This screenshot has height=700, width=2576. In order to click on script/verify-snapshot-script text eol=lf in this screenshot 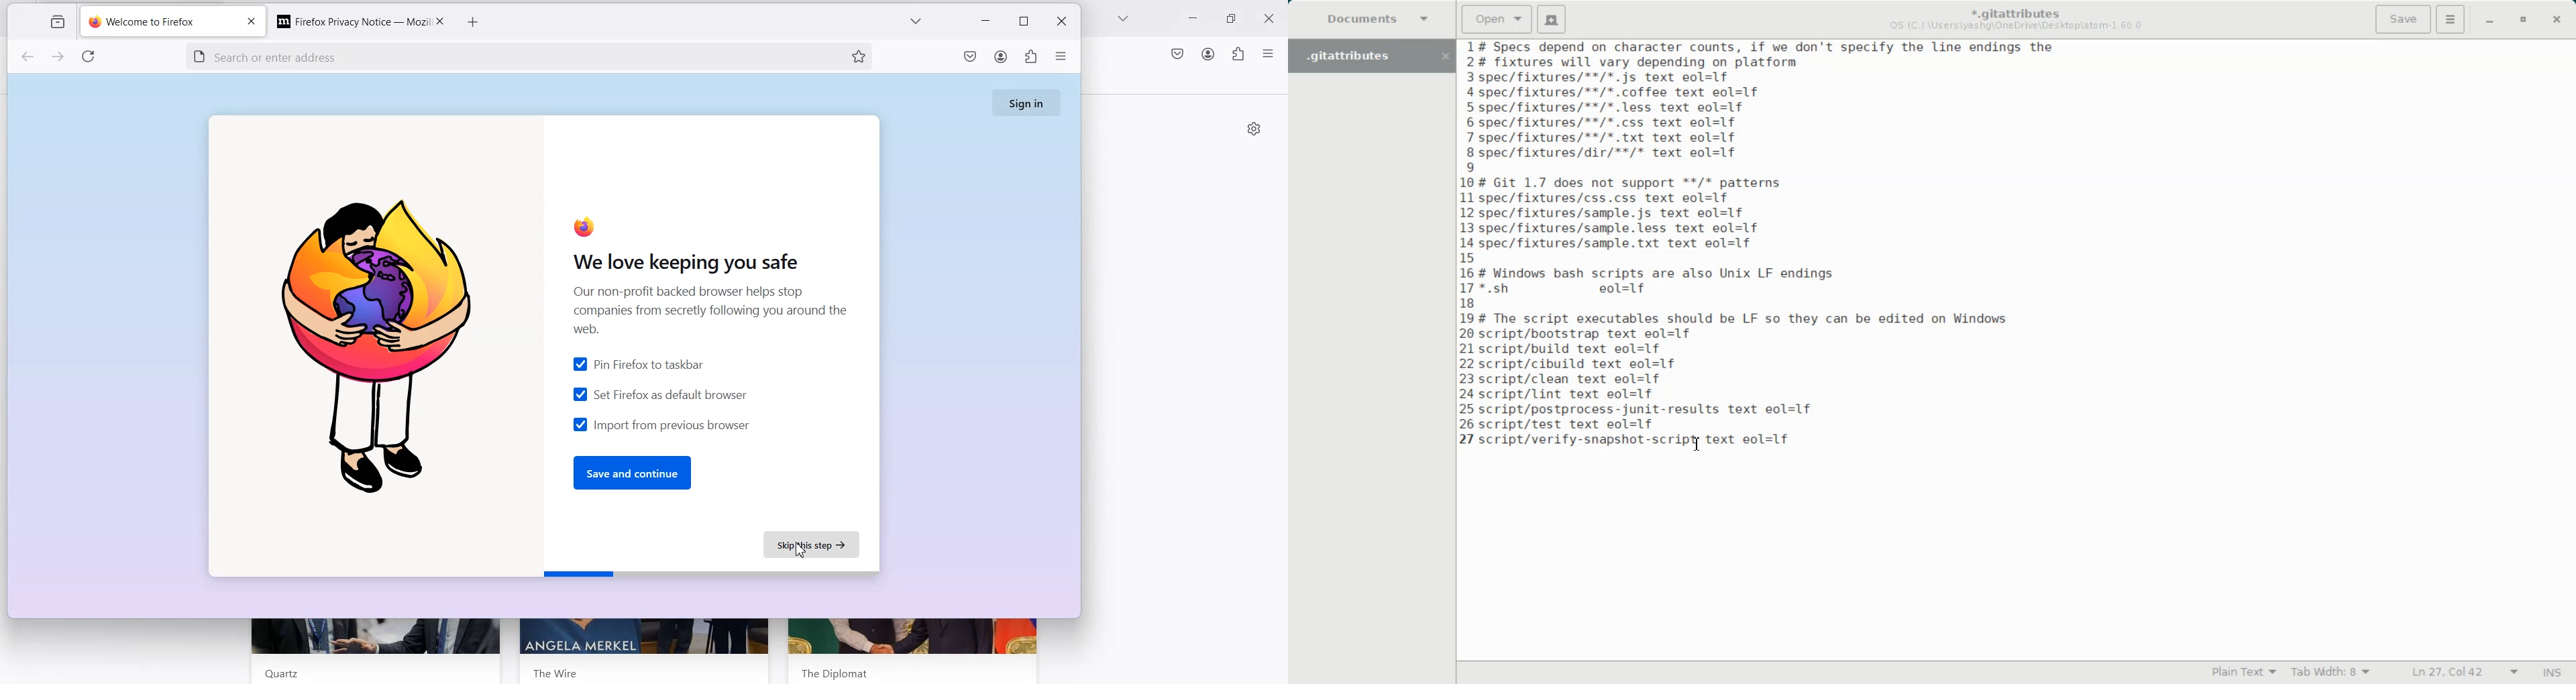, I will do `click(1640, 440)`.